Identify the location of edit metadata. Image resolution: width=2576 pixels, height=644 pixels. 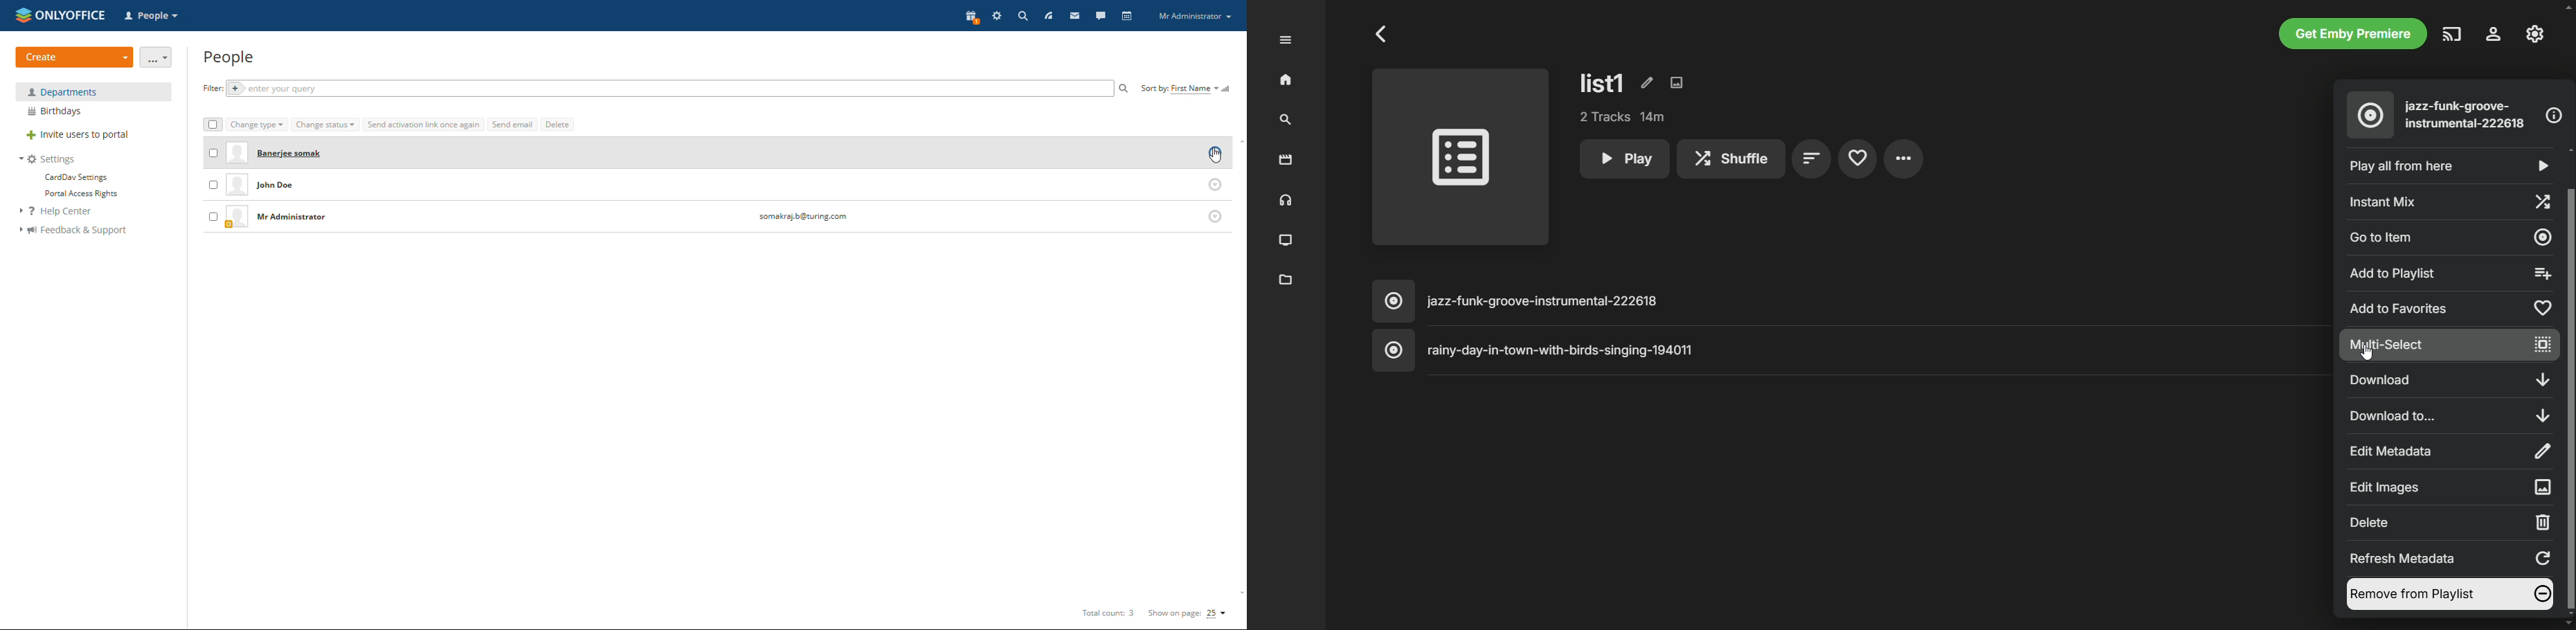
(1645, 82).